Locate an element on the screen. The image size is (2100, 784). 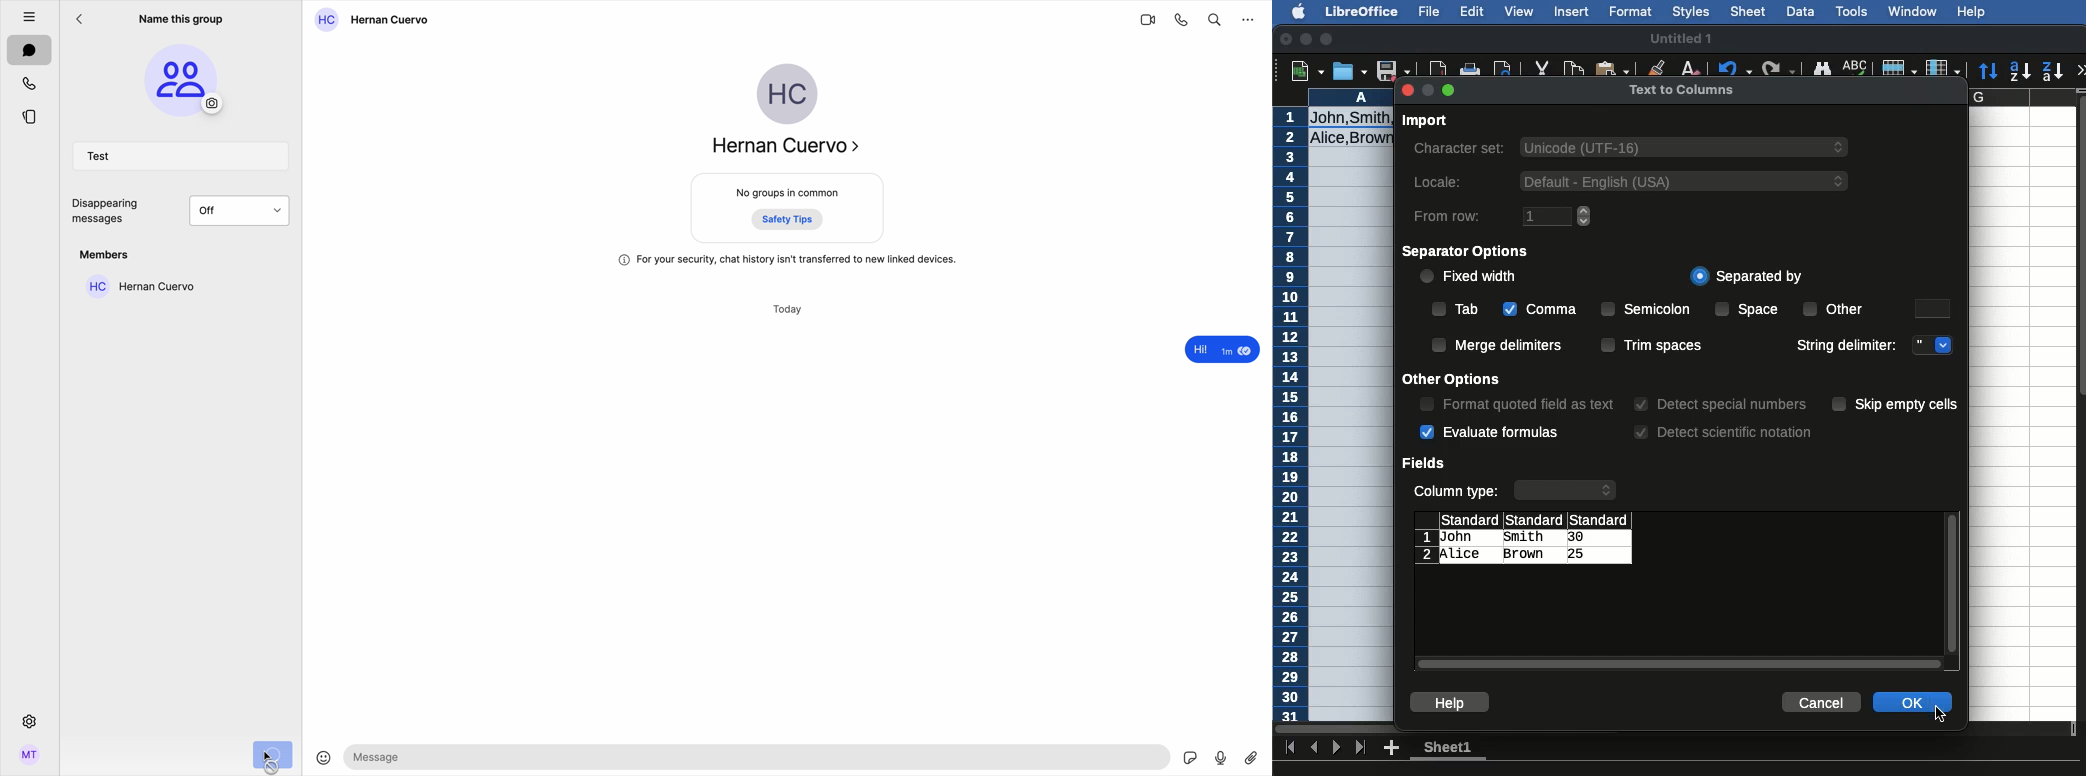
Sort is located at coordinates (1989, 71).